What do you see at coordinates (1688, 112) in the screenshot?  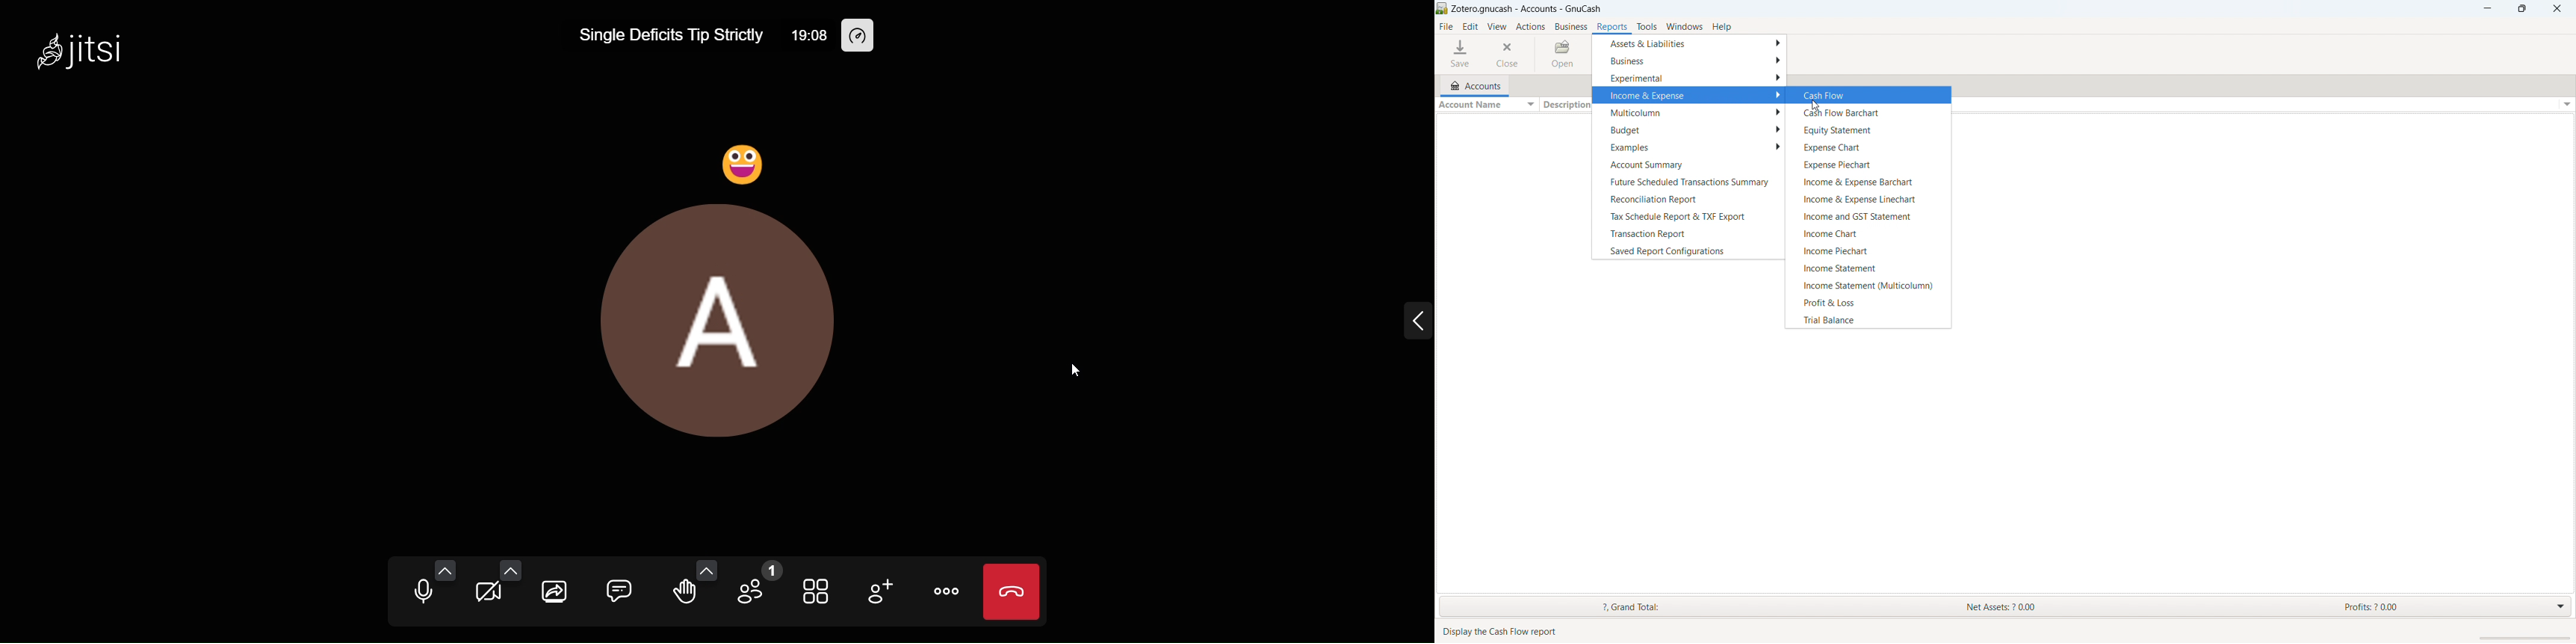 I see `multicolumn` at bounding box center [1688, 112].